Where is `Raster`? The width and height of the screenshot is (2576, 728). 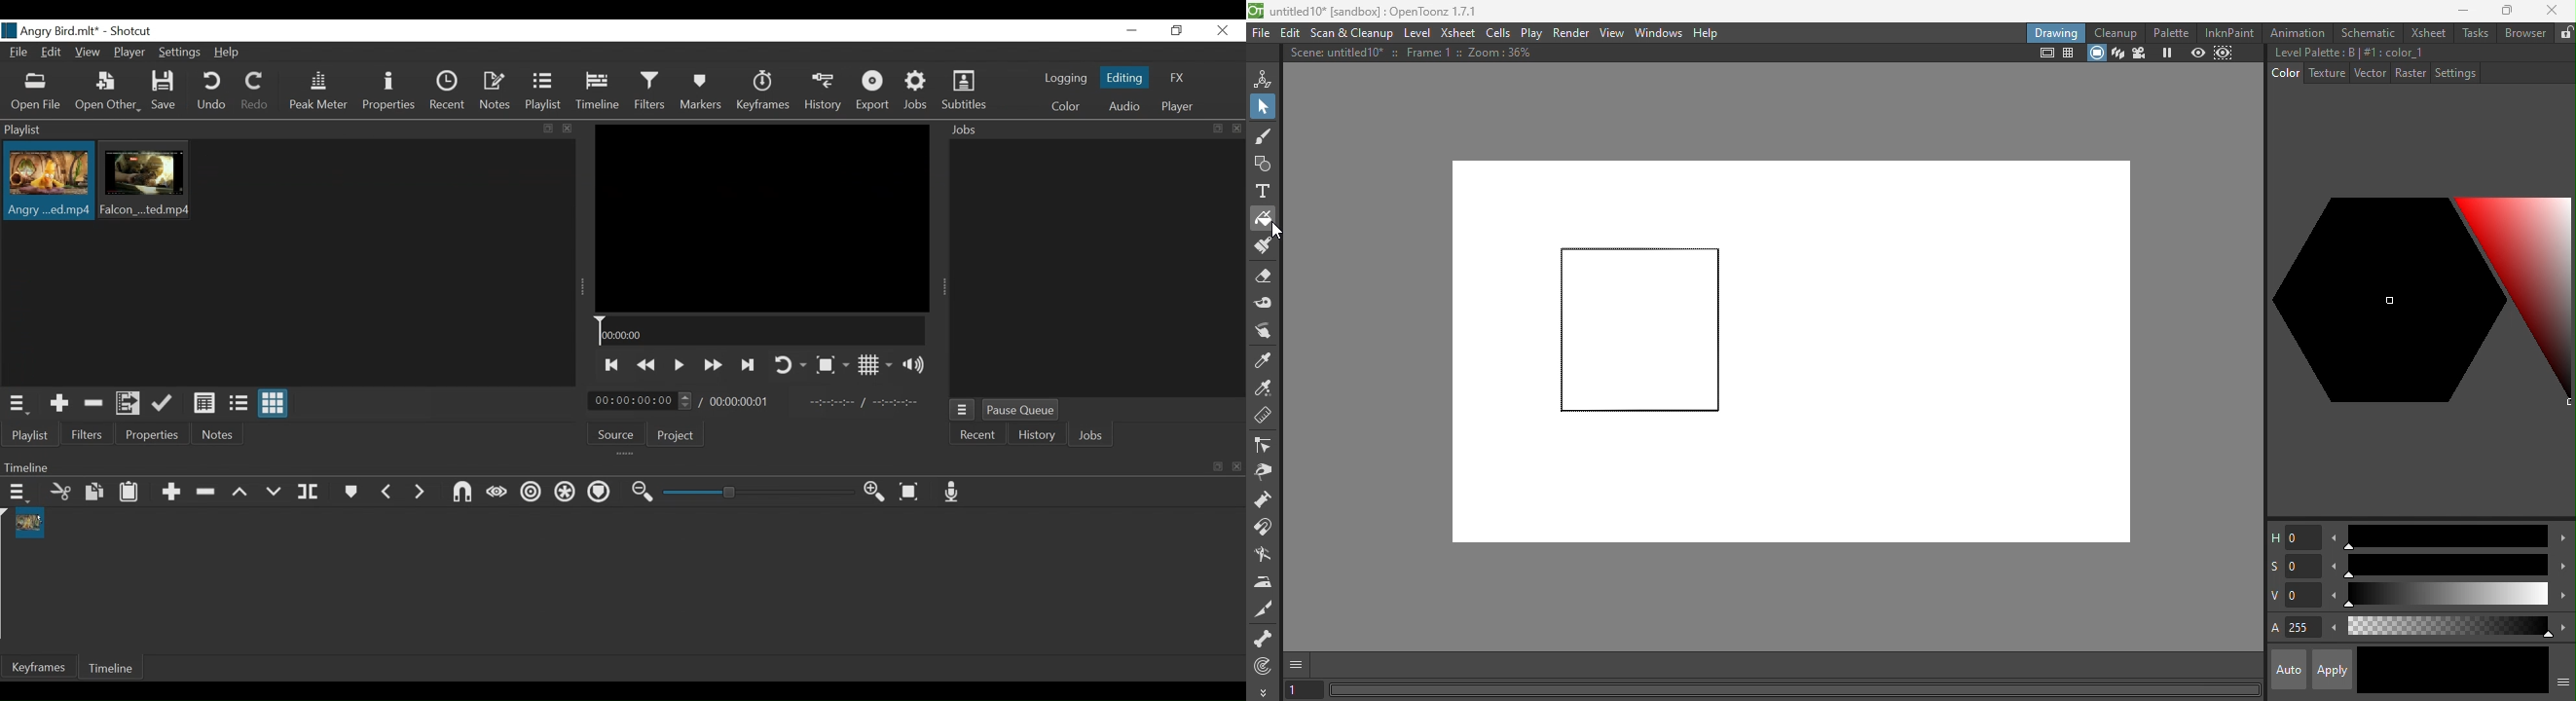
Raster is located at coordinates (2410, 74).